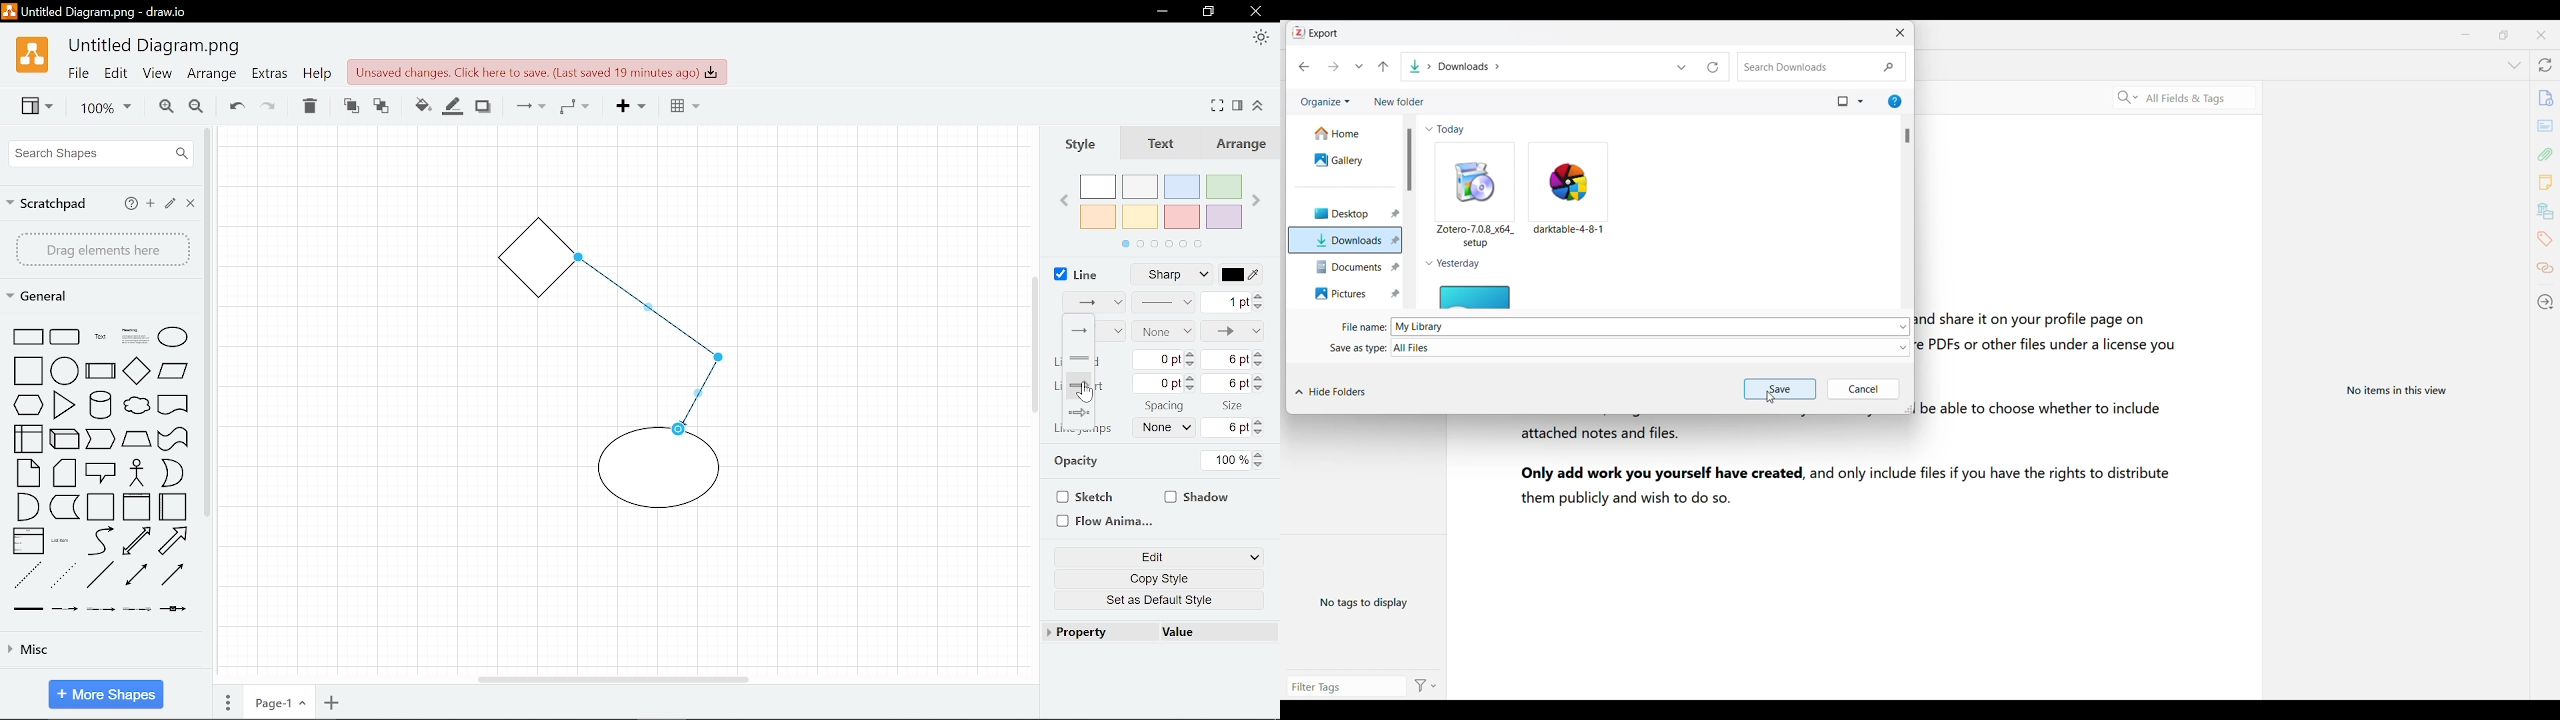 The image size is (2576, 728). Describe the element at coordinates (49, 201) in the screenshot. I see `Scratchpad` at that location.